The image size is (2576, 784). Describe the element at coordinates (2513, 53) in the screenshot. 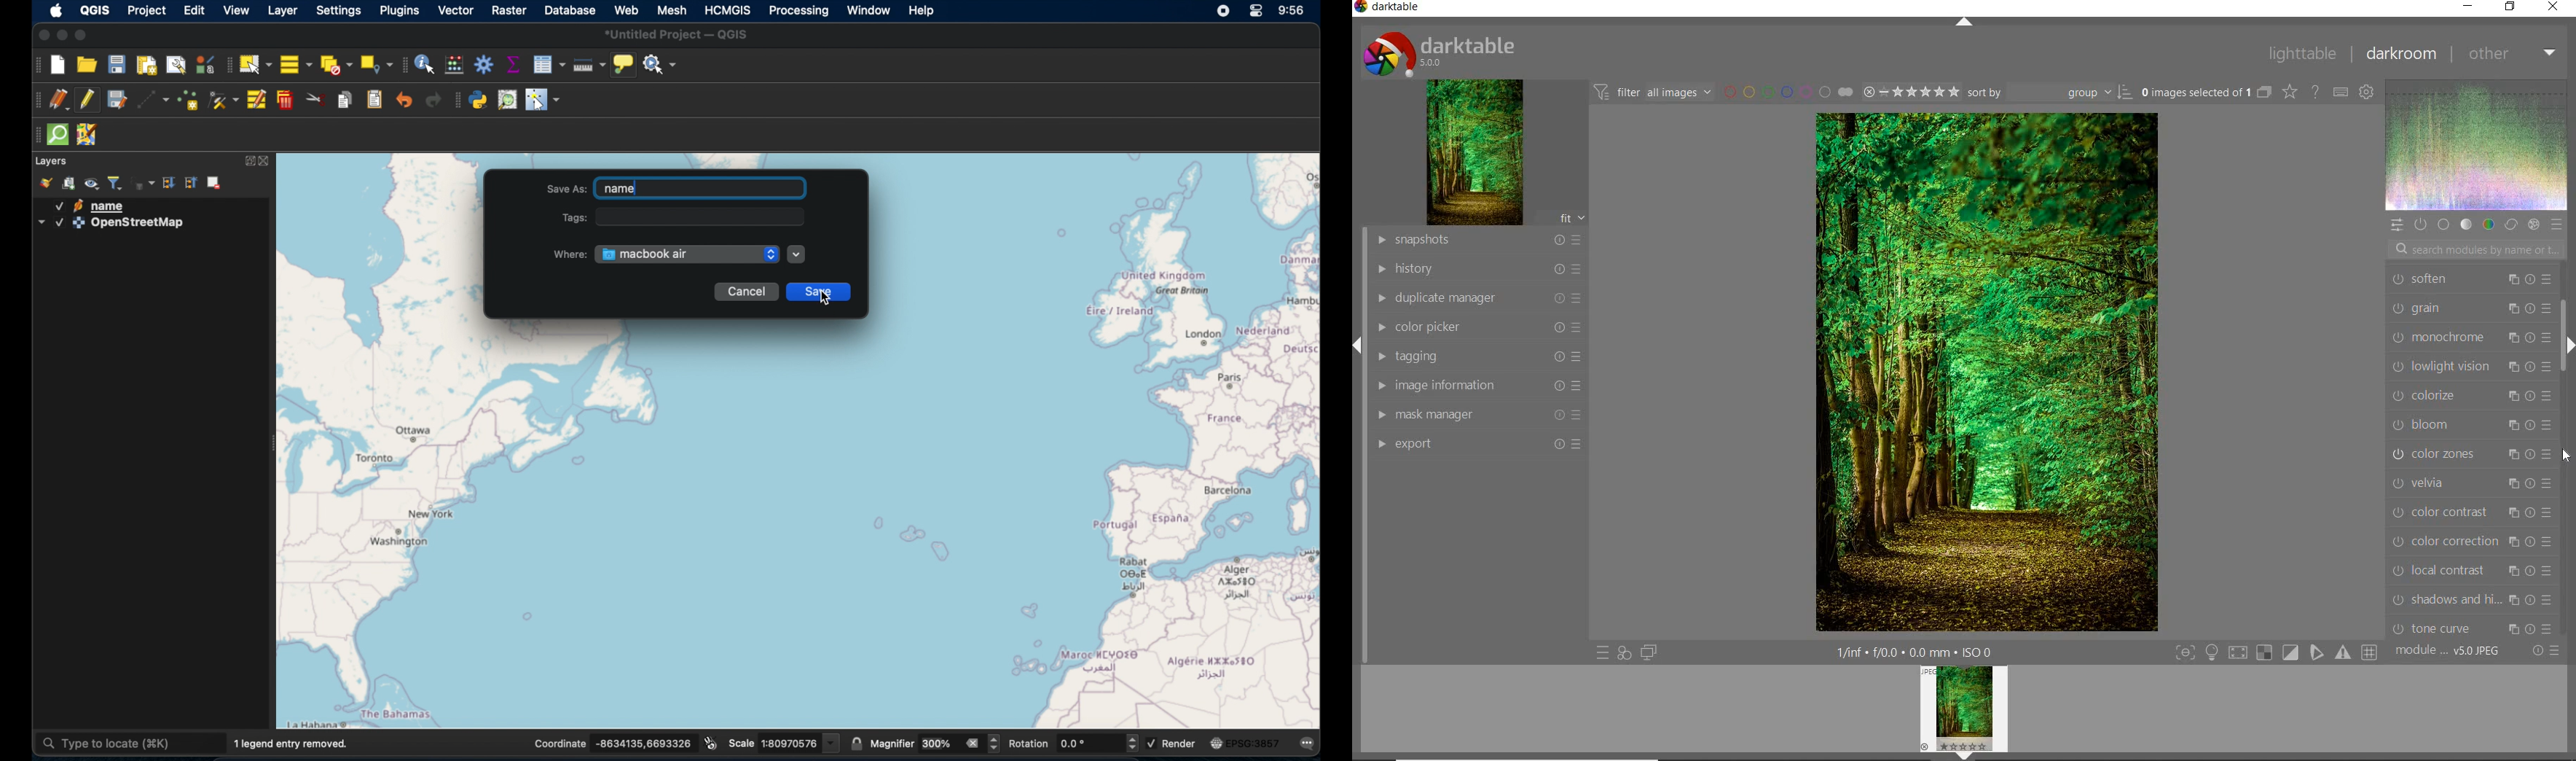

I see `OTHER` at that location.